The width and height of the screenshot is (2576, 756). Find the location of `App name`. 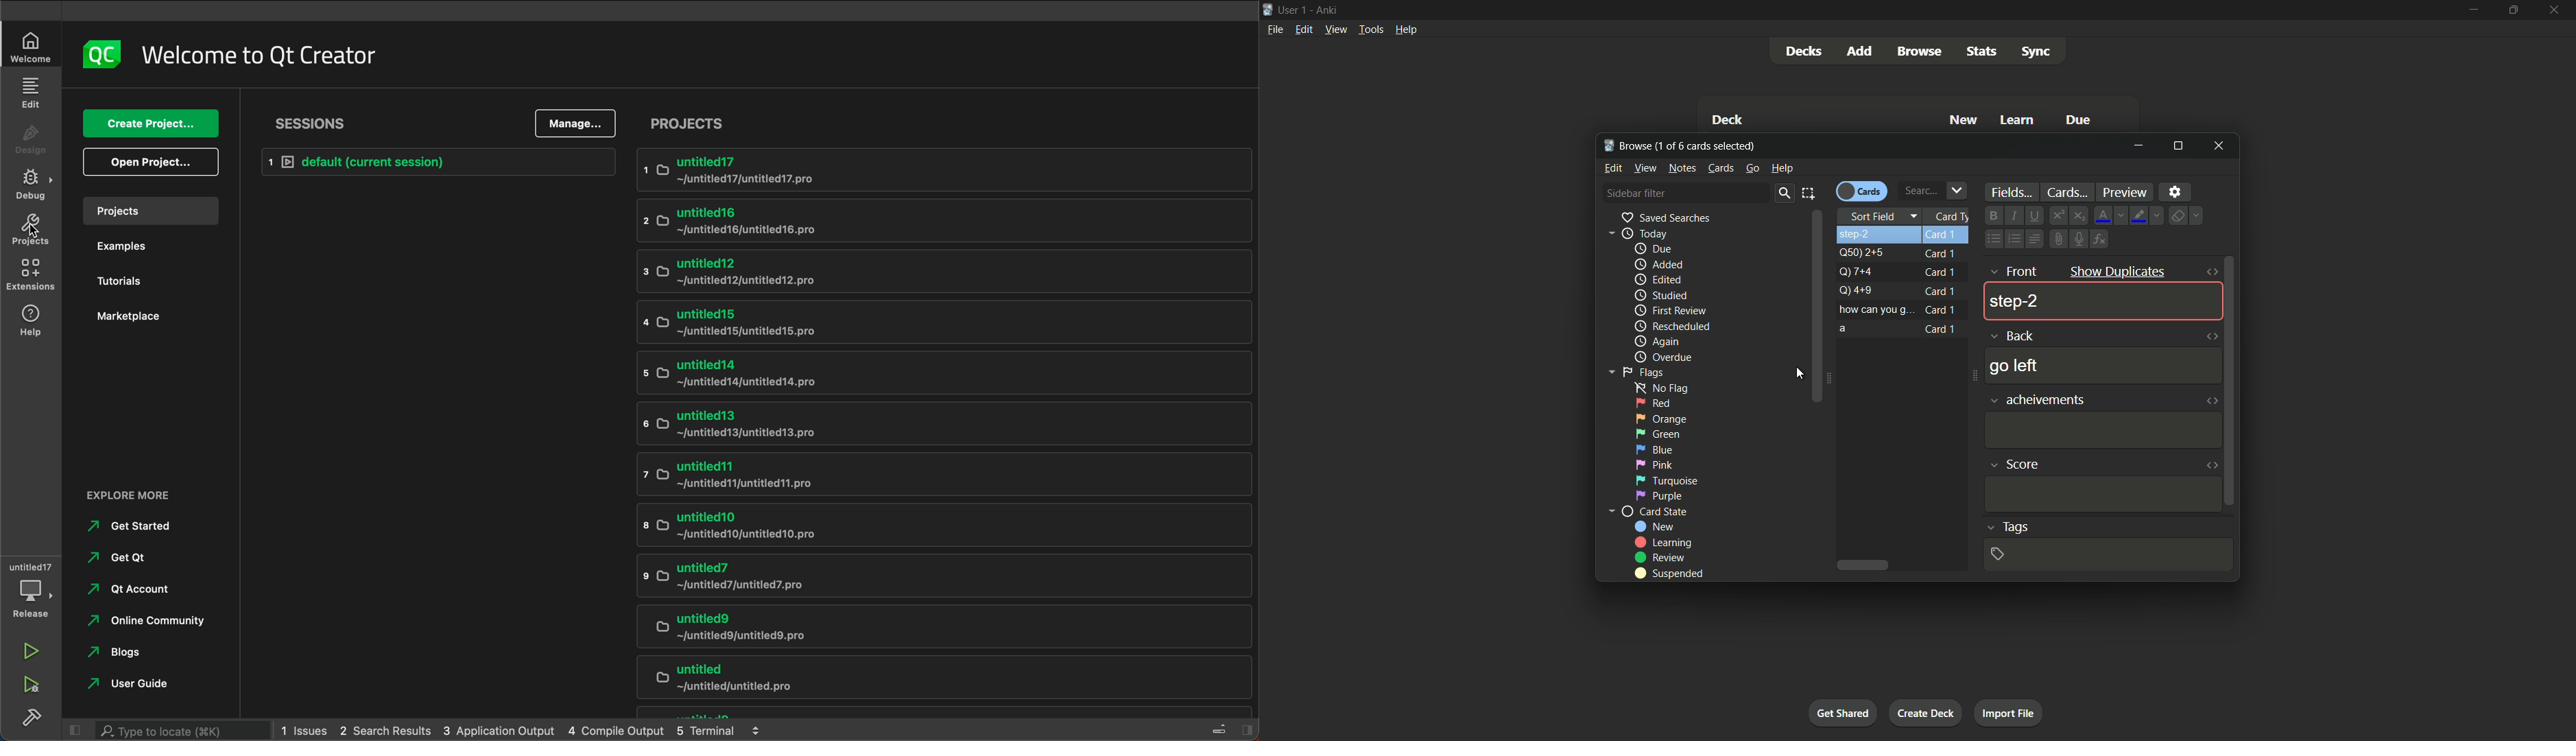

App name is located at coordinates (1330, 10).